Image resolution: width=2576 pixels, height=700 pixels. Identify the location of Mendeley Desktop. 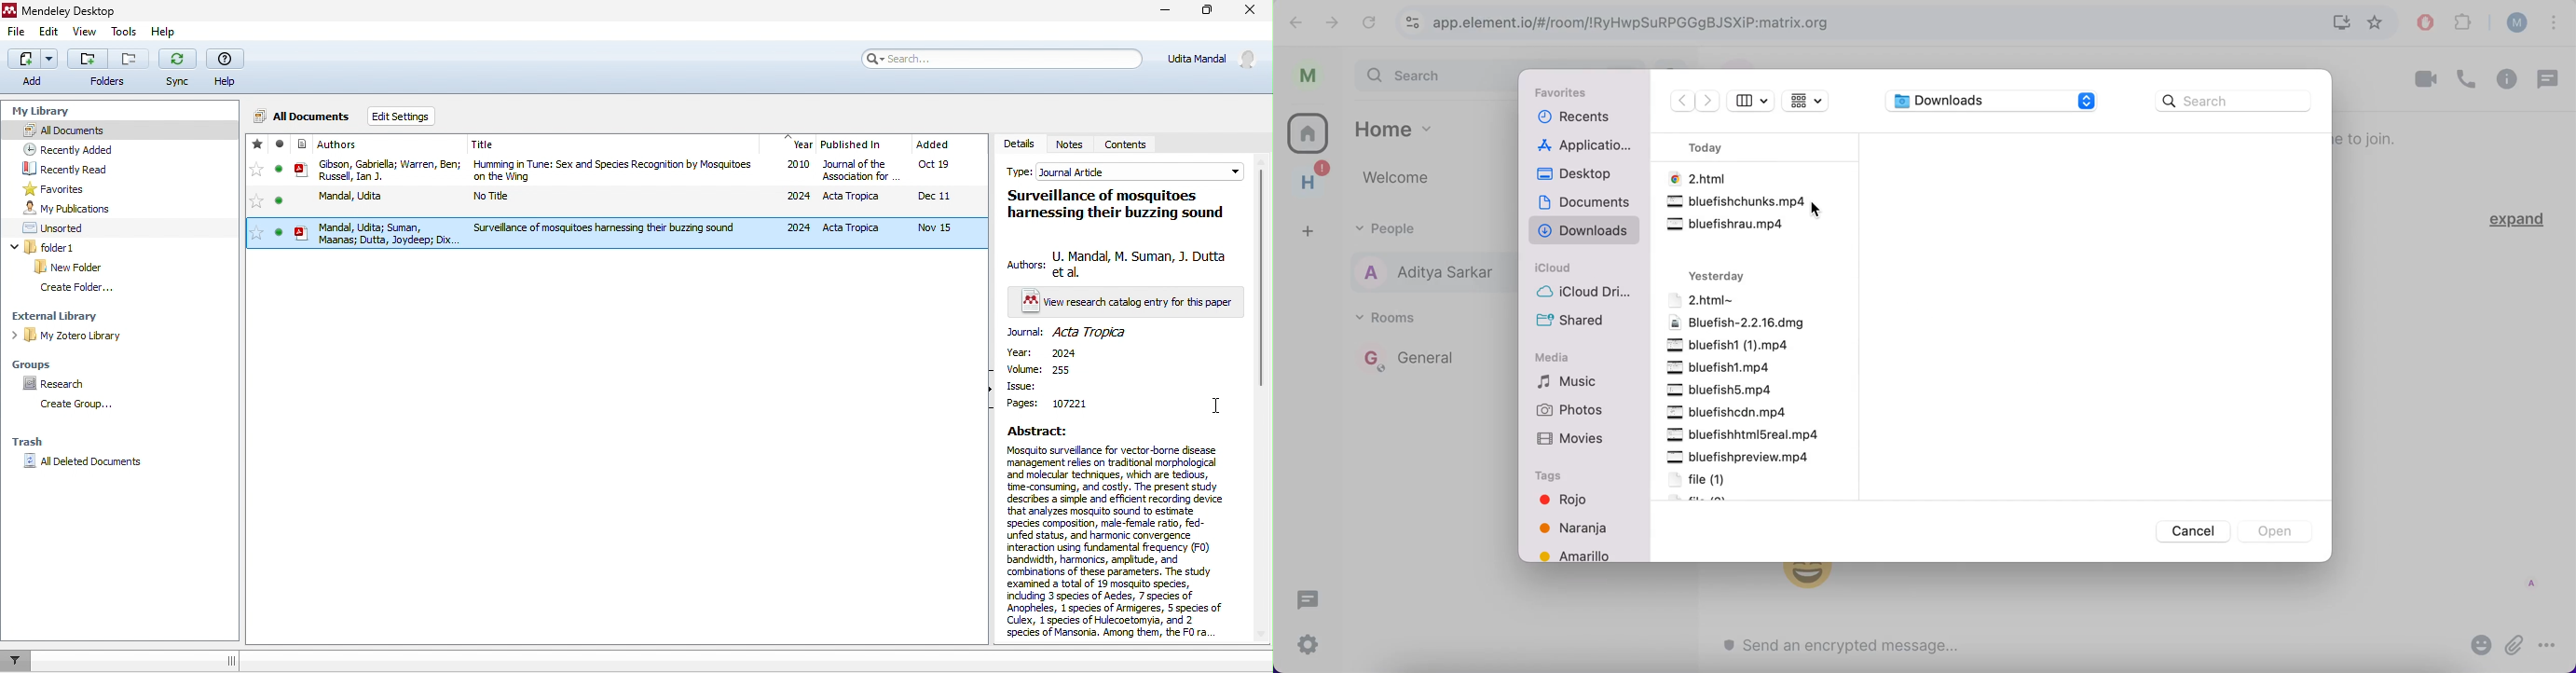
(61, 10).